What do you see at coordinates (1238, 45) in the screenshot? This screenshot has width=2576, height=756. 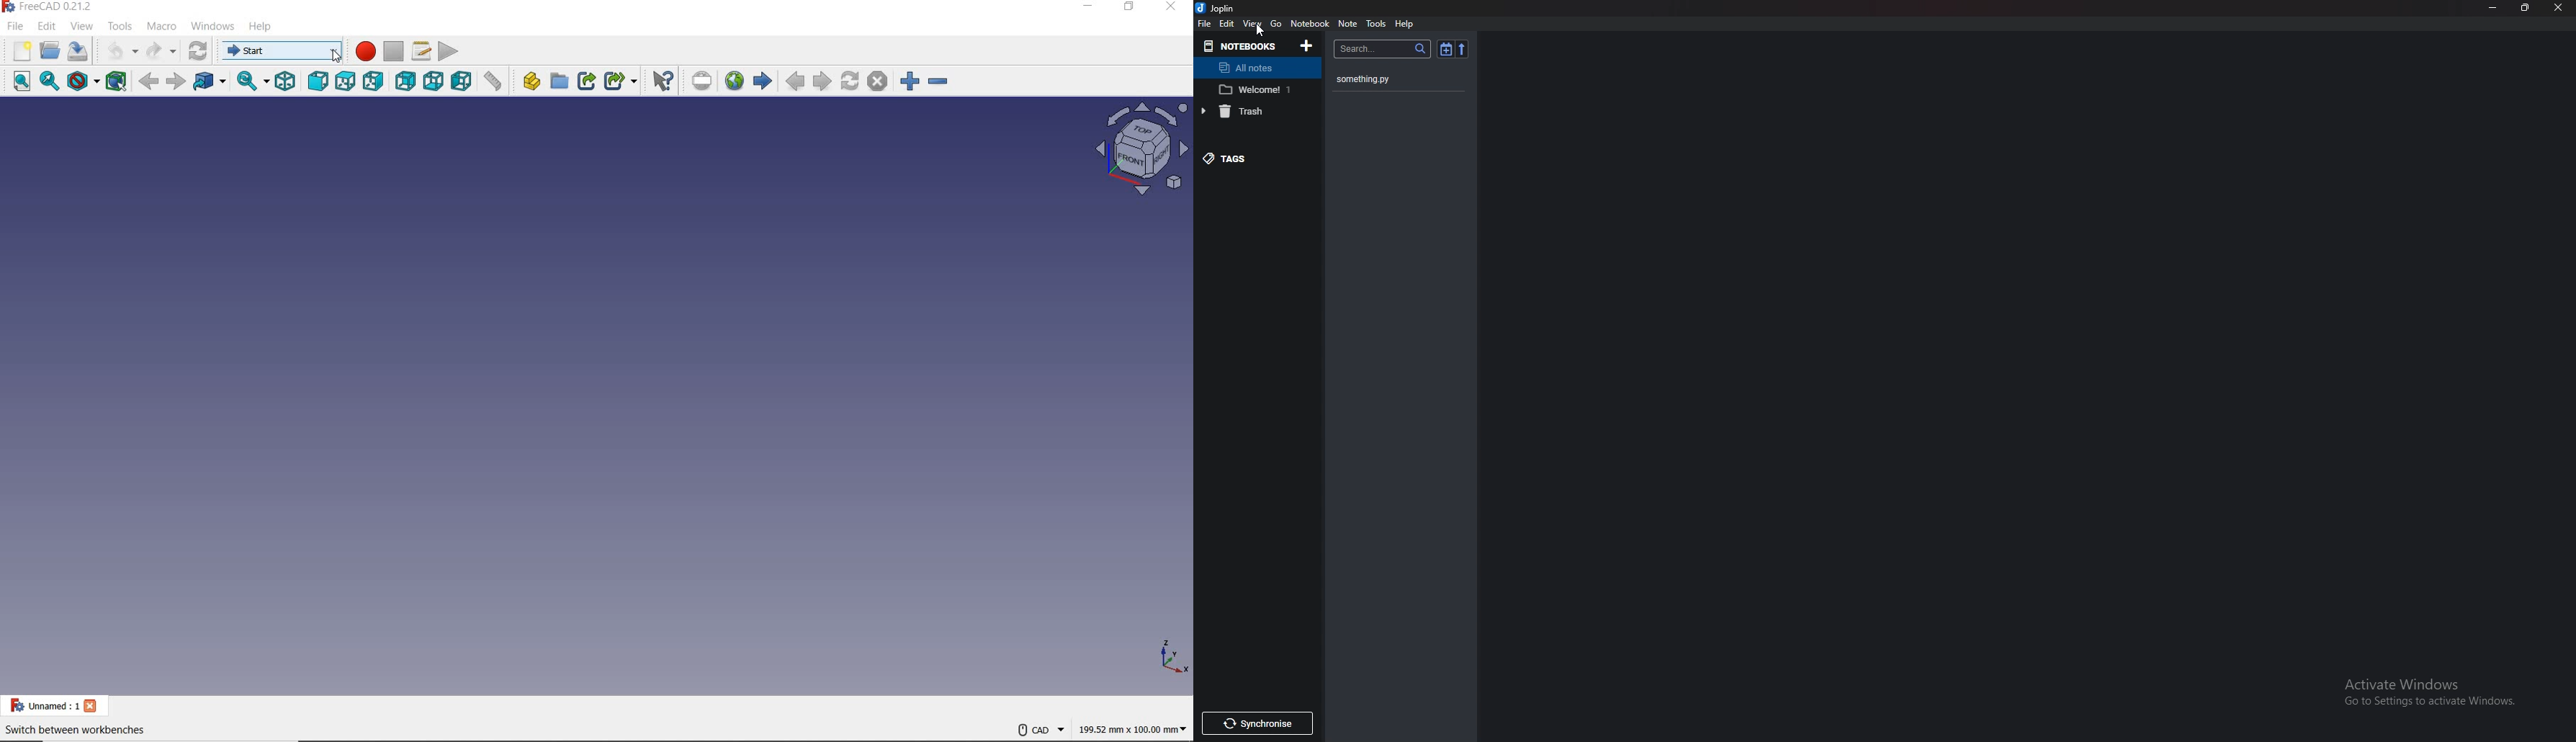 I see `Notebook` at bounding box center [1238, 45].